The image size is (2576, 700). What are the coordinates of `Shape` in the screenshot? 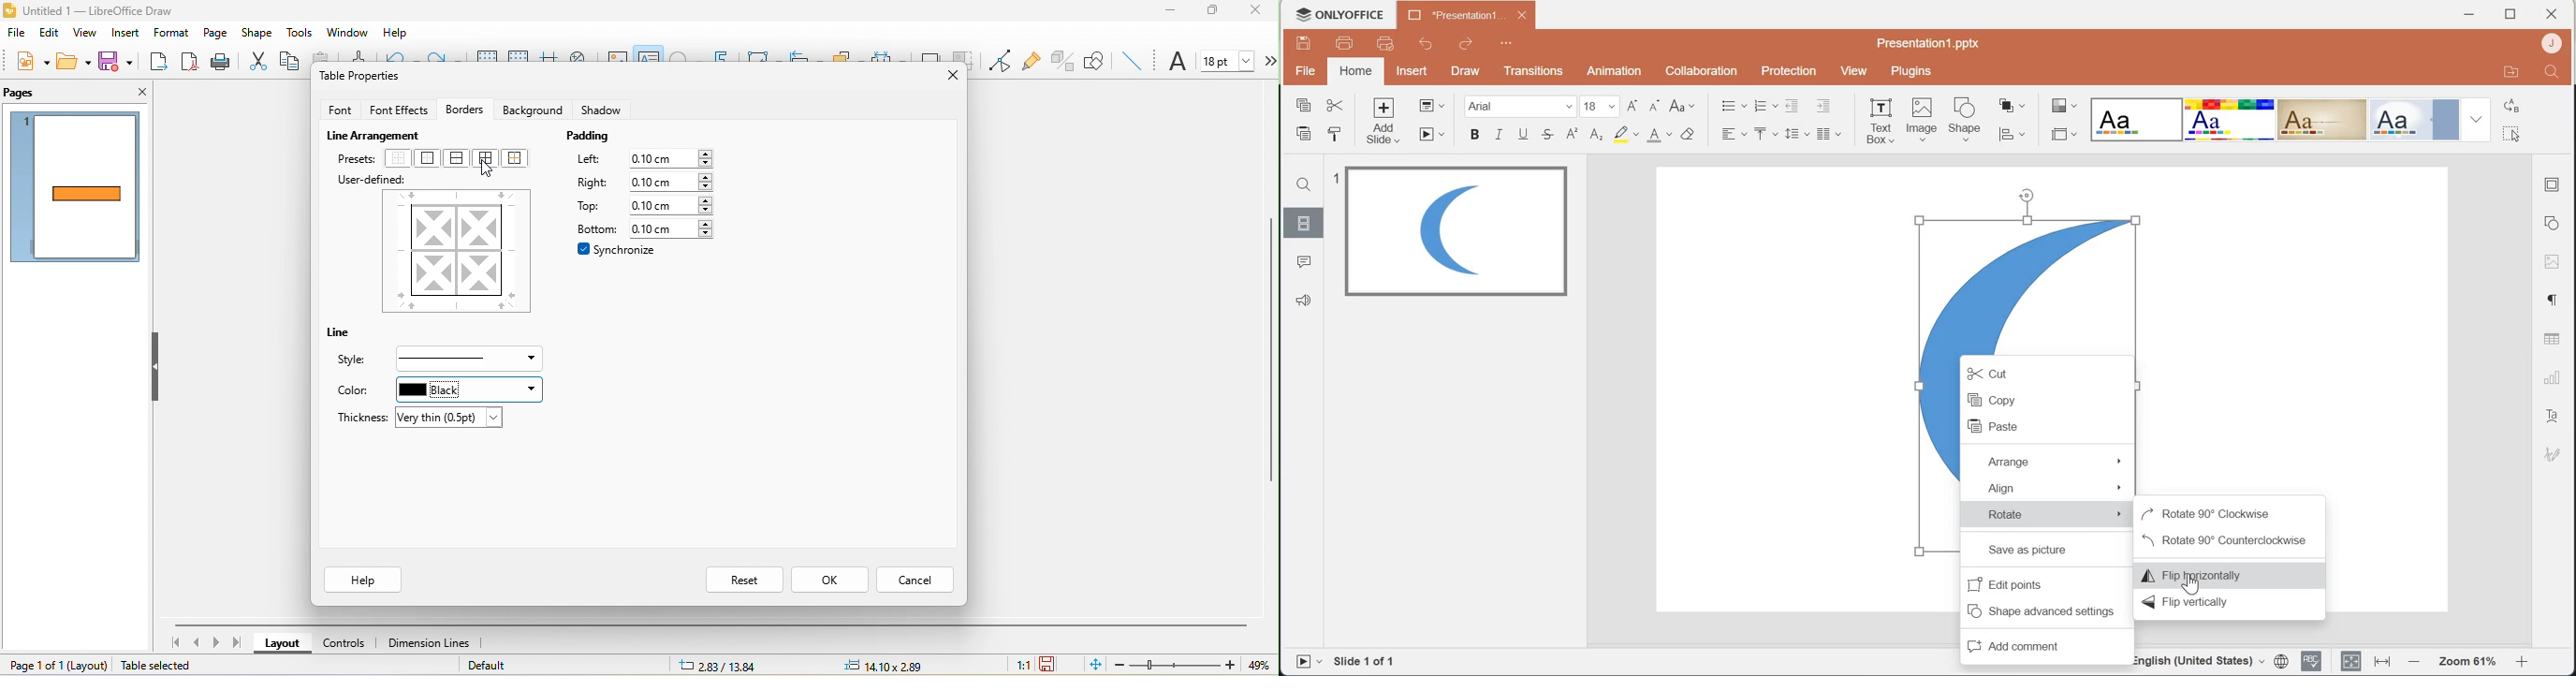 It's located at (2555, 220).